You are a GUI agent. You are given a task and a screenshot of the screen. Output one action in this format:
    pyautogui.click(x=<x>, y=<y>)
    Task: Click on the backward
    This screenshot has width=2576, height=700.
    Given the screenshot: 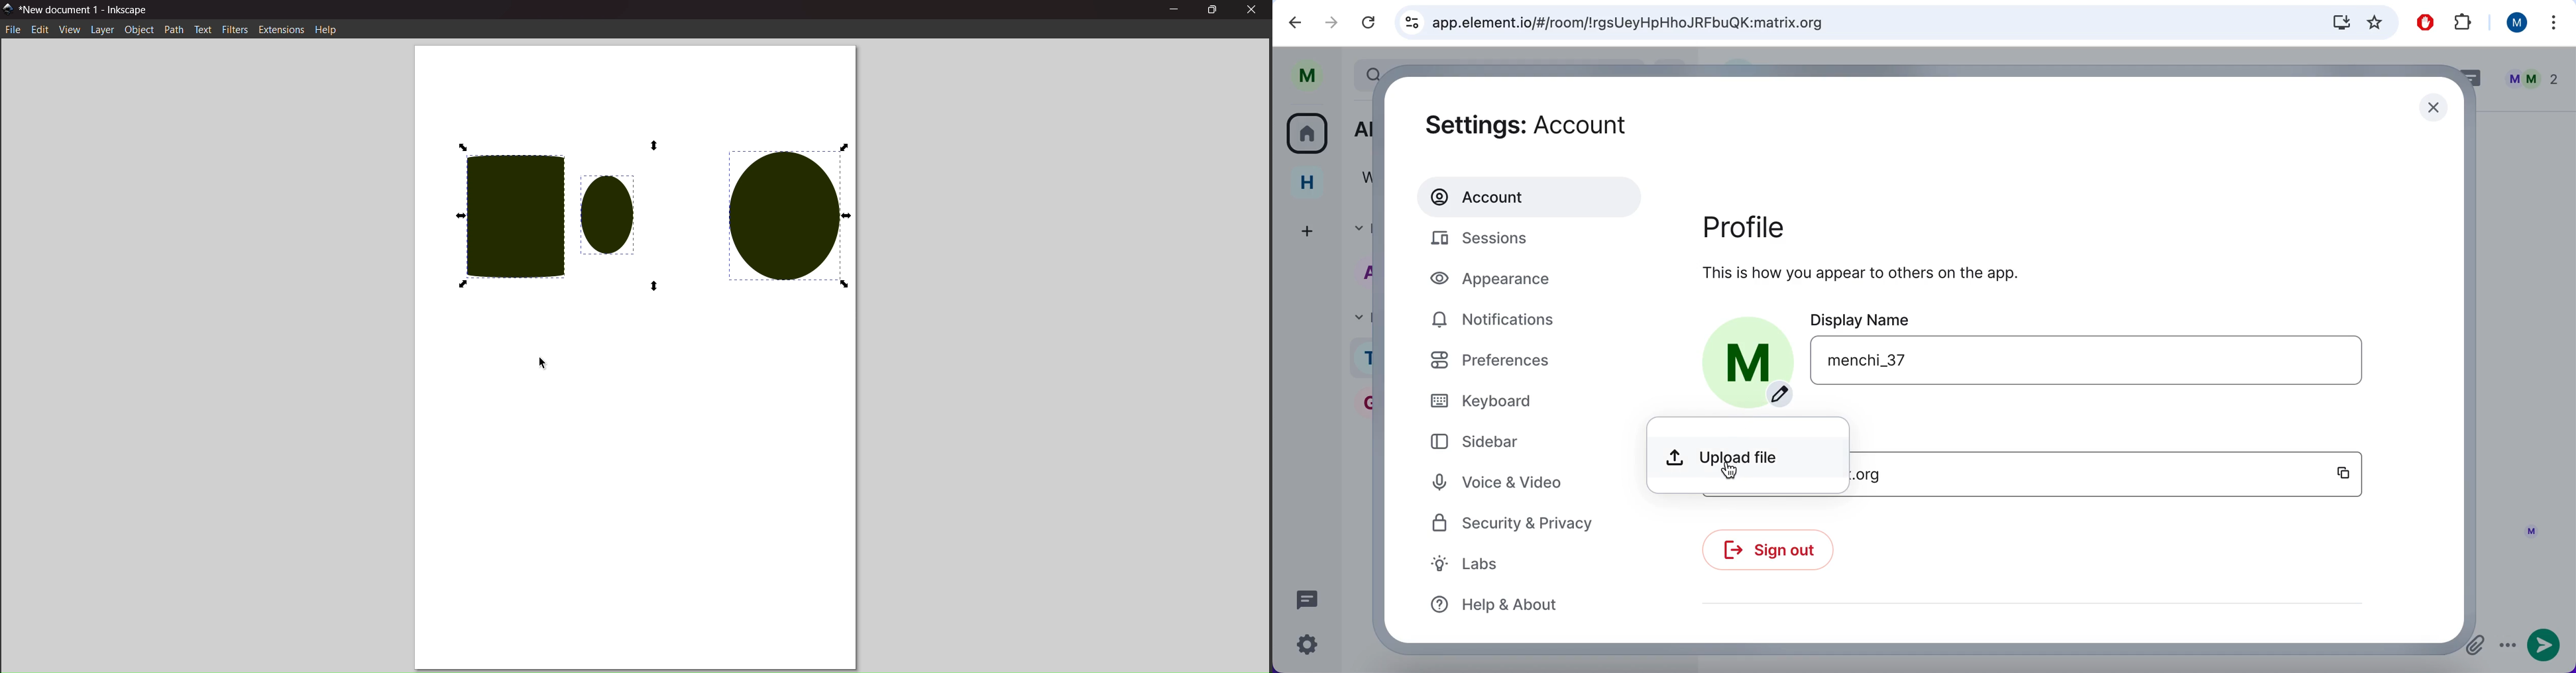 What is the action you would take?
    pyautogui.click(x=1291, y=23)
    